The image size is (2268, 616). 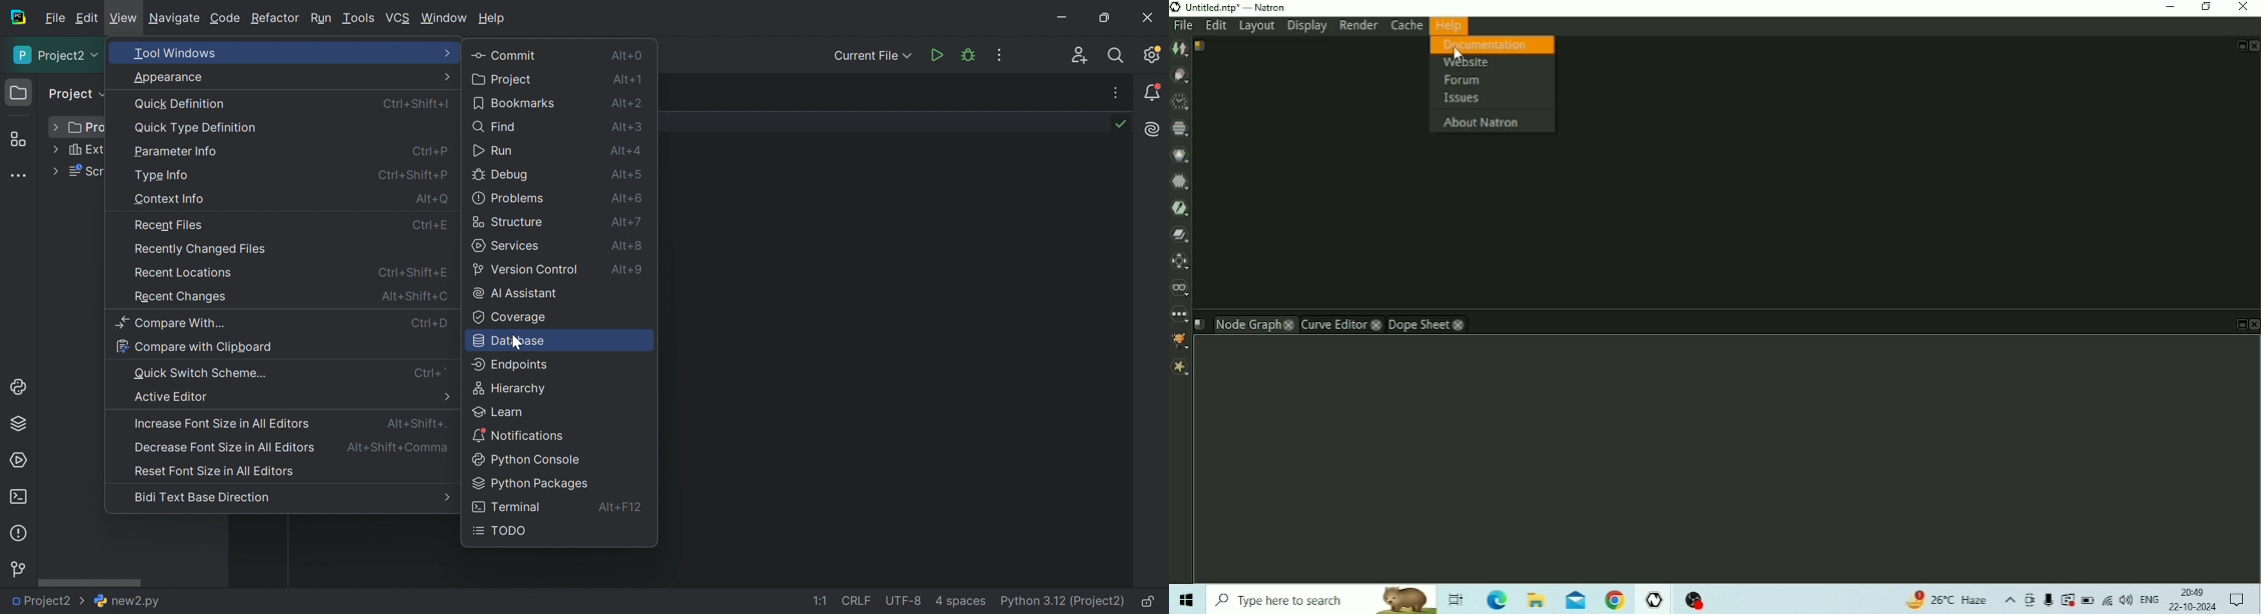 I want to click on Refactor, so click(x=277, y=18).